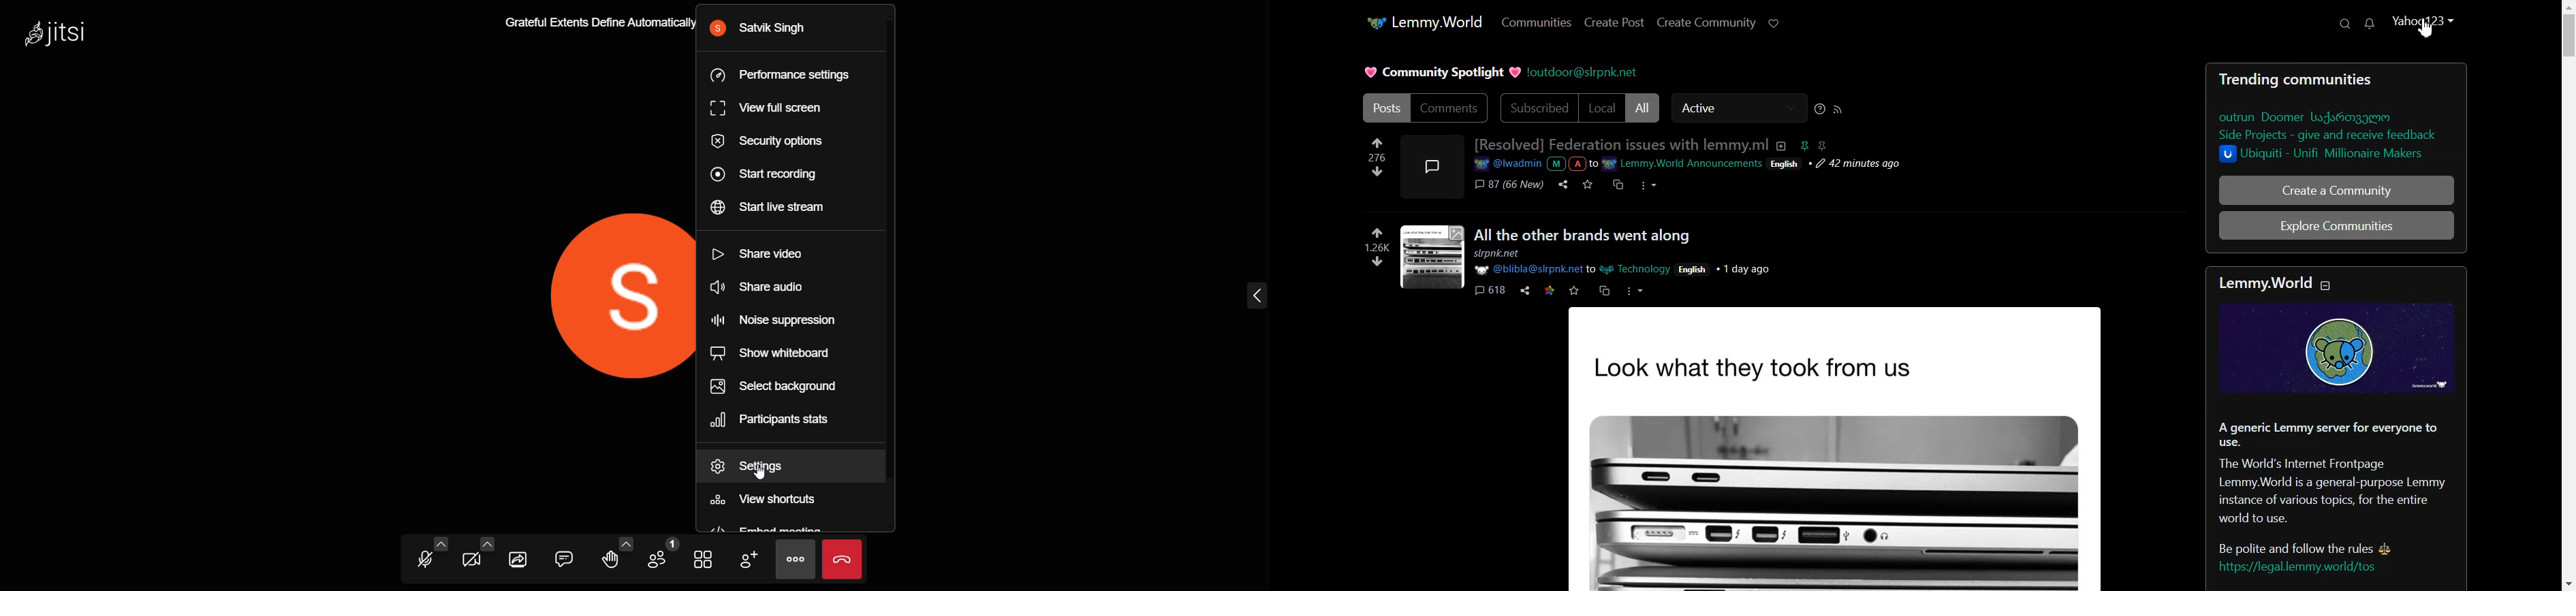 The width and height of the screenshot is (2576, 616). What do you see at coordinates (1549, 291) in the screenshot?
I see `link` at bounding box center [1549, 291].